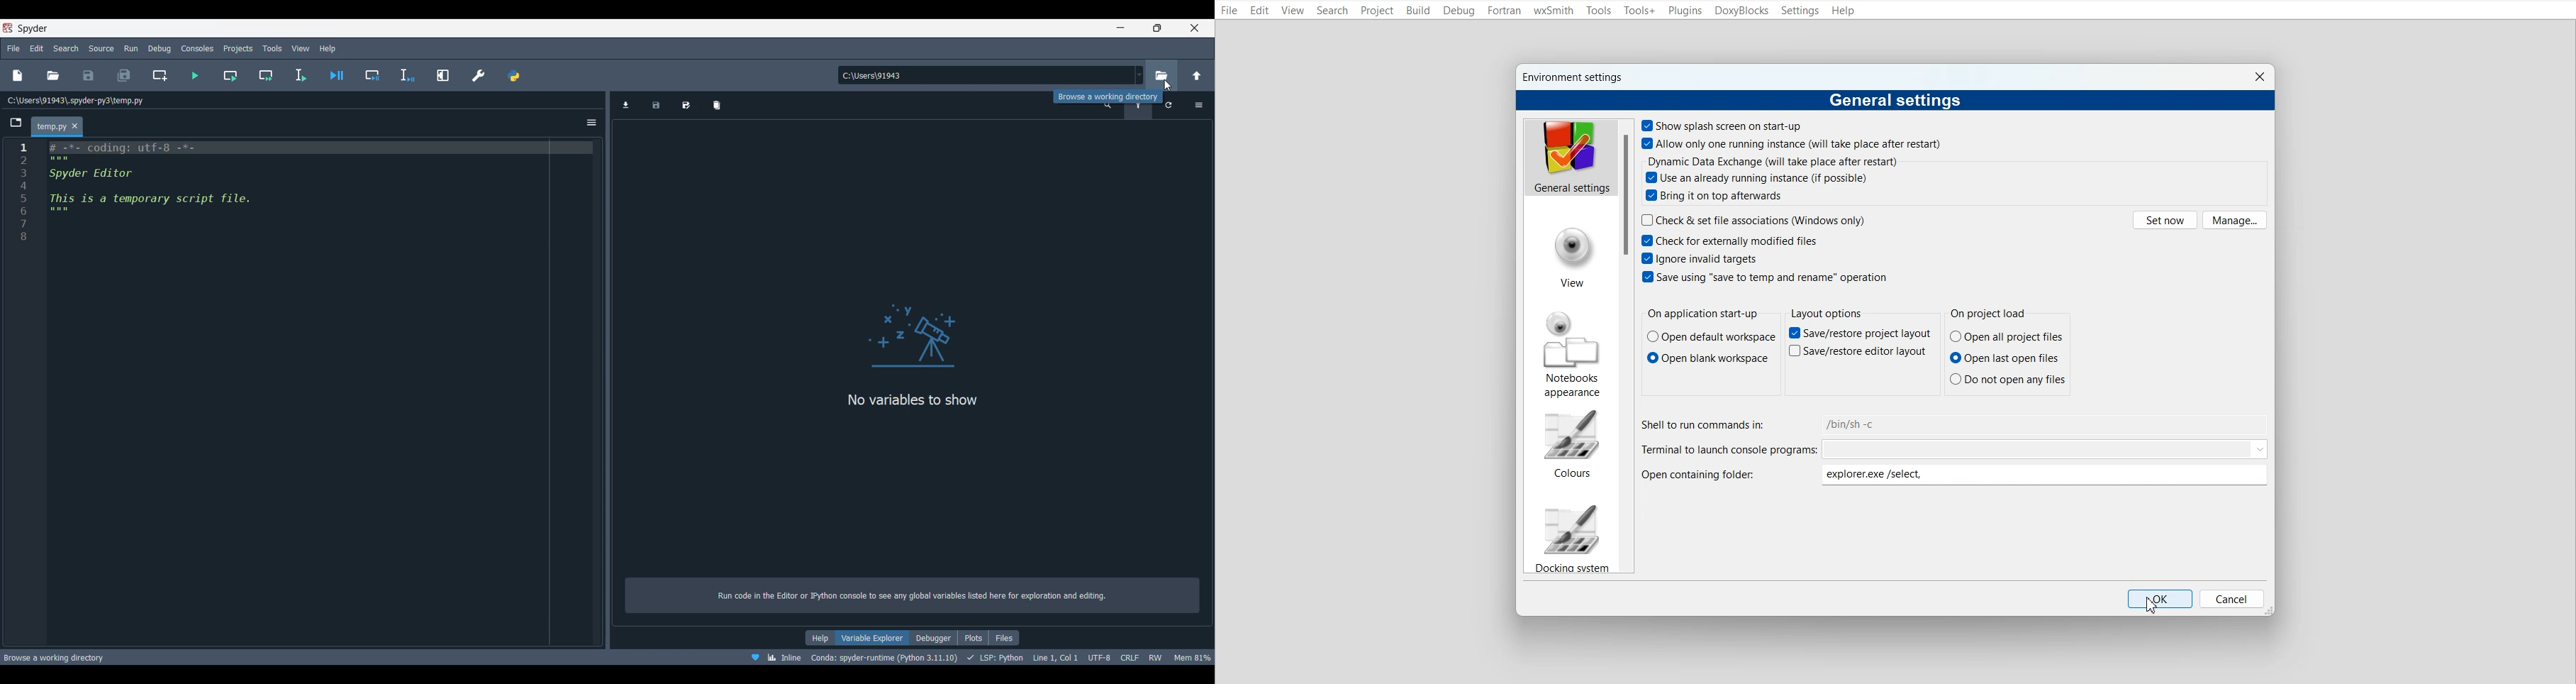 Image resolution: width=2576 pixels, height=700 pixels. What do you see at coordinates (373, 75) in the screenshot?
I see `Debug cell` at bounding box center [373, 75].